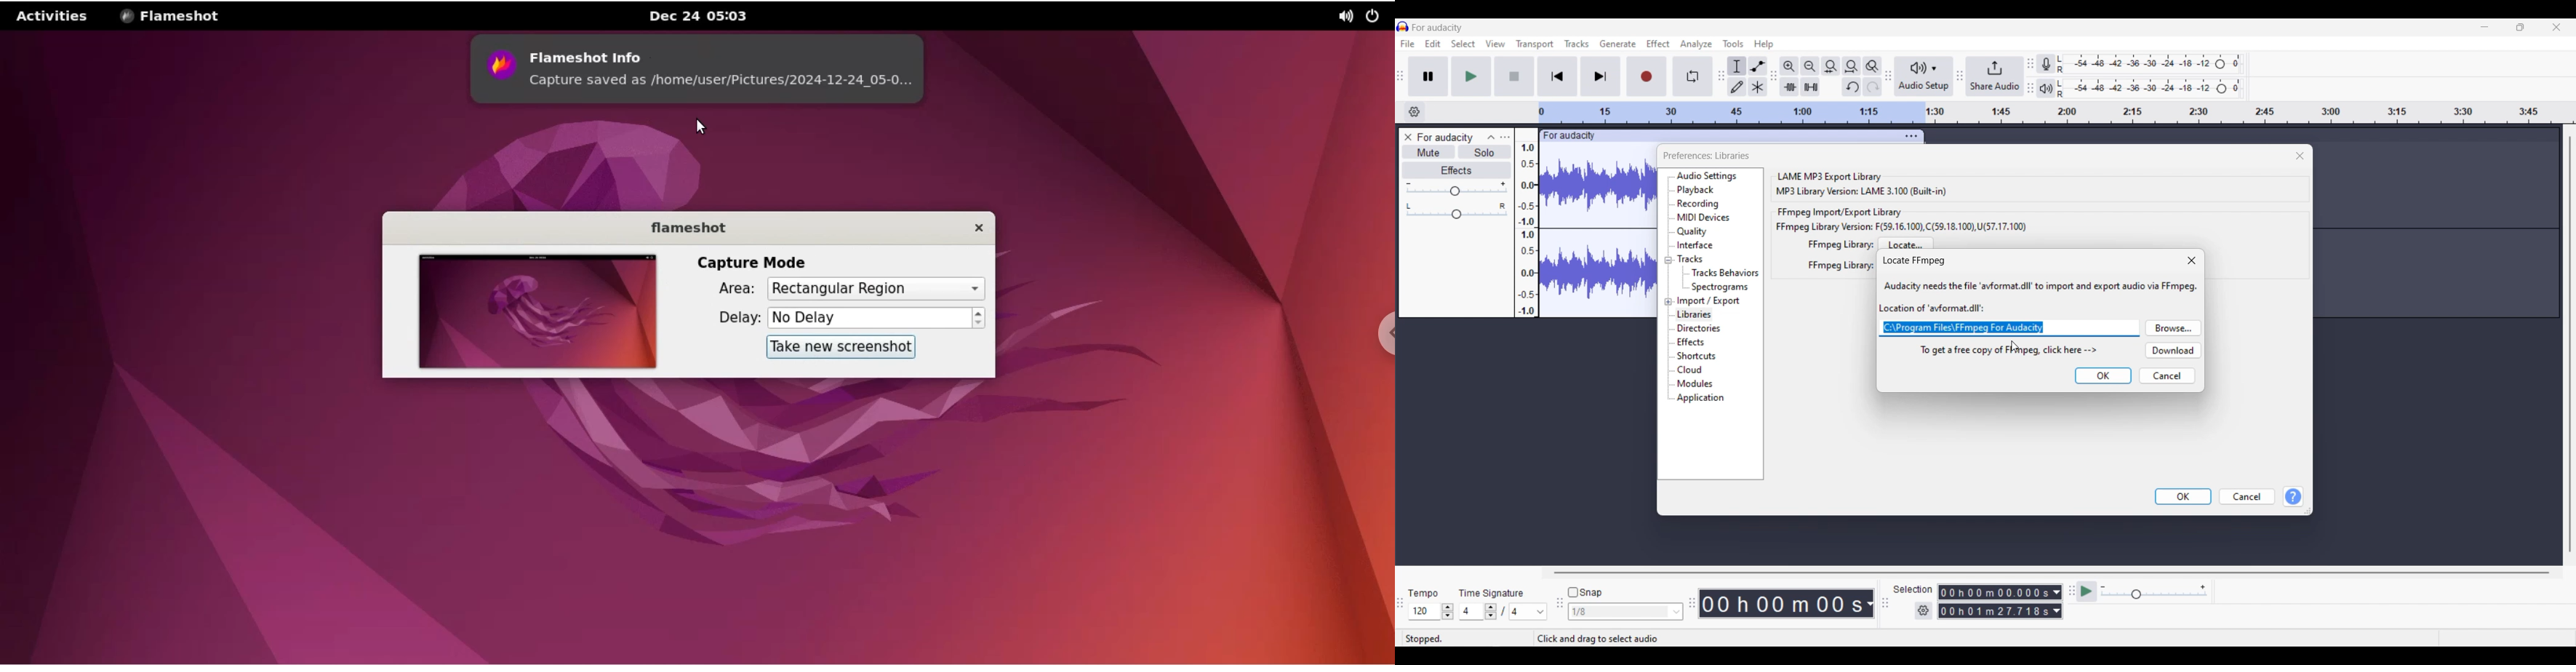  What do you see at coordinates (1535, 44) in the screenshot?
I see `Transport menu` at bounding box center [1535, 44].